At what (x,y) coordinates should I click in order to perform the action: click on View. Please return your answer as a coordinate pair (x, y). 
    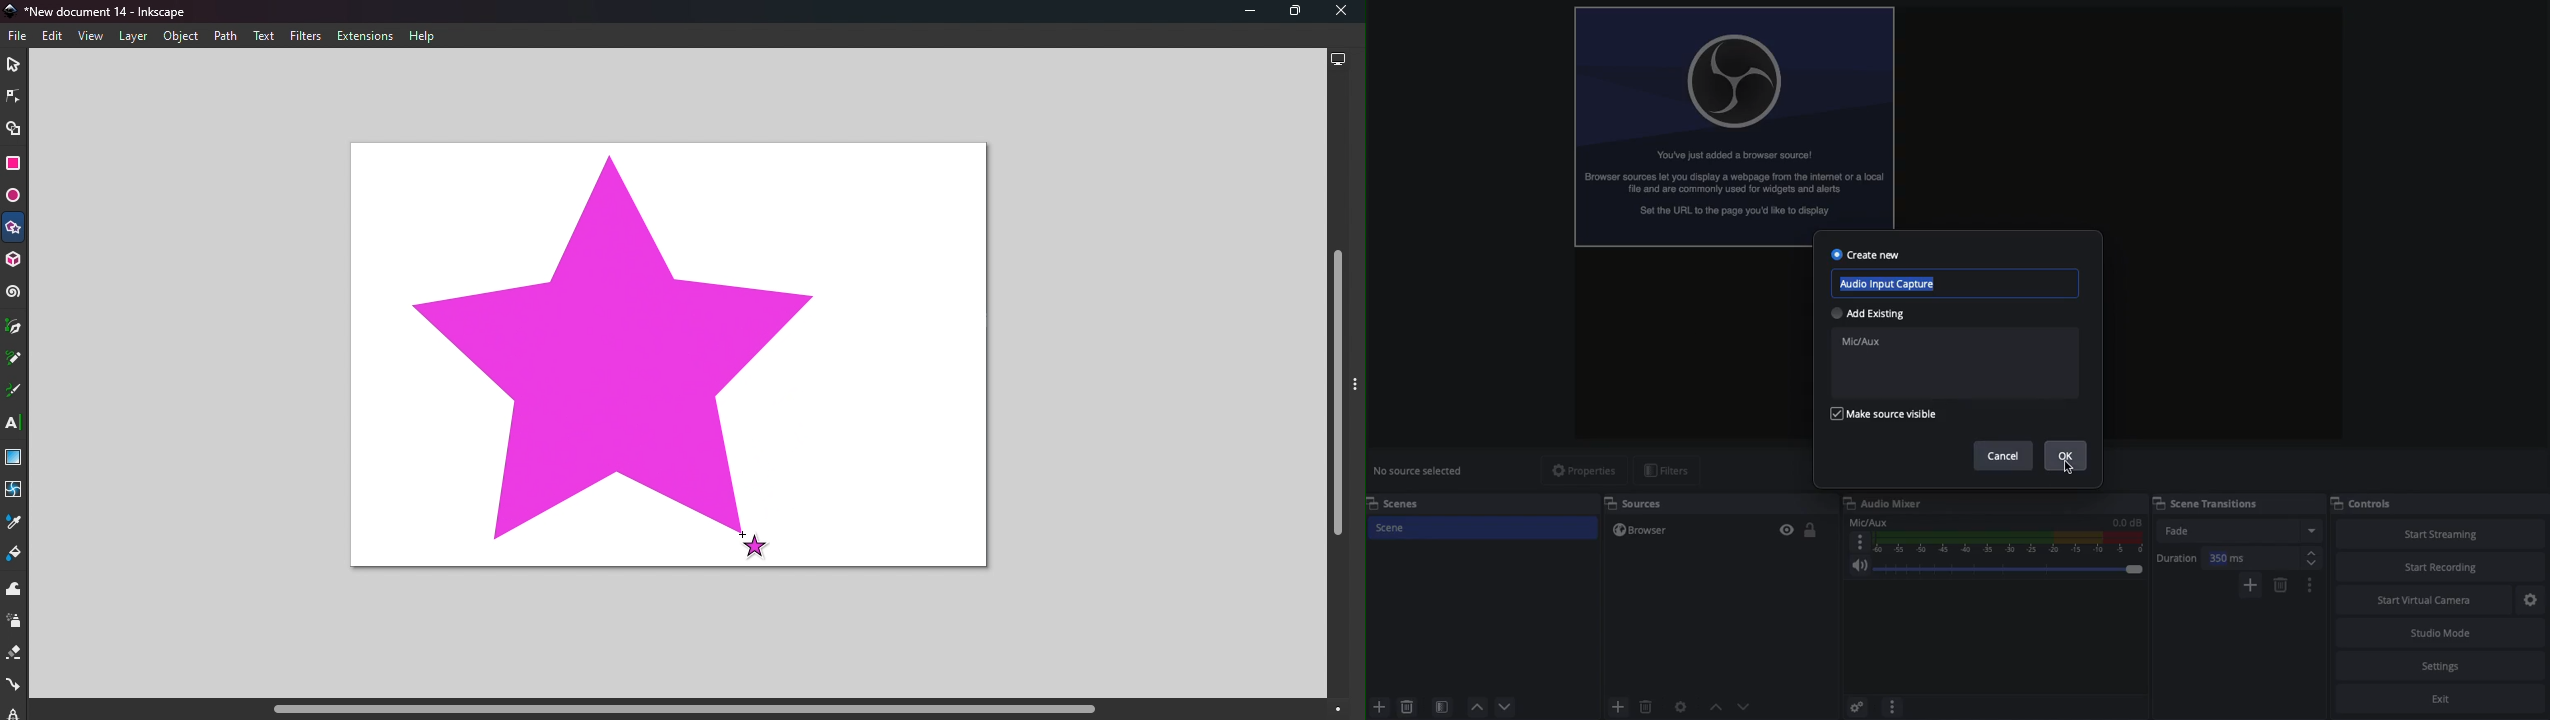
    Looking at the image, I should click on (90, 35).